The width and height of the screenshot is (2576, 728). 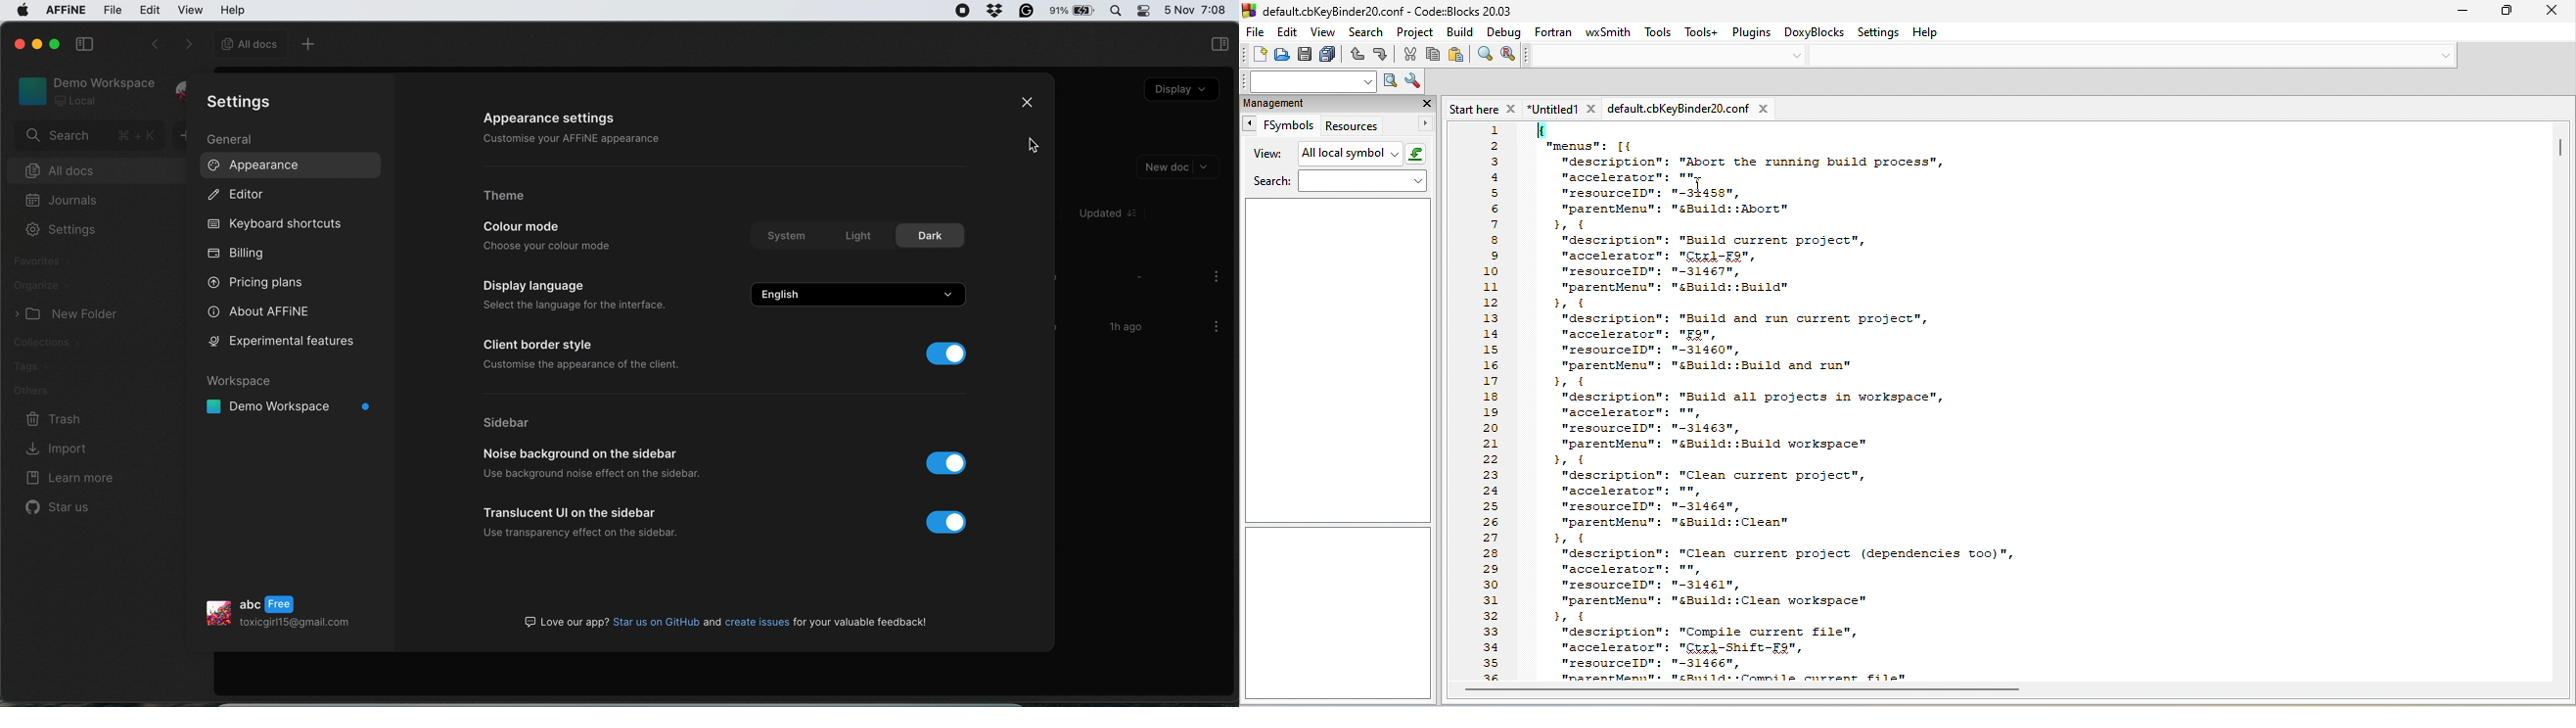 I want to click on copy, so click(x=1435, y=56).